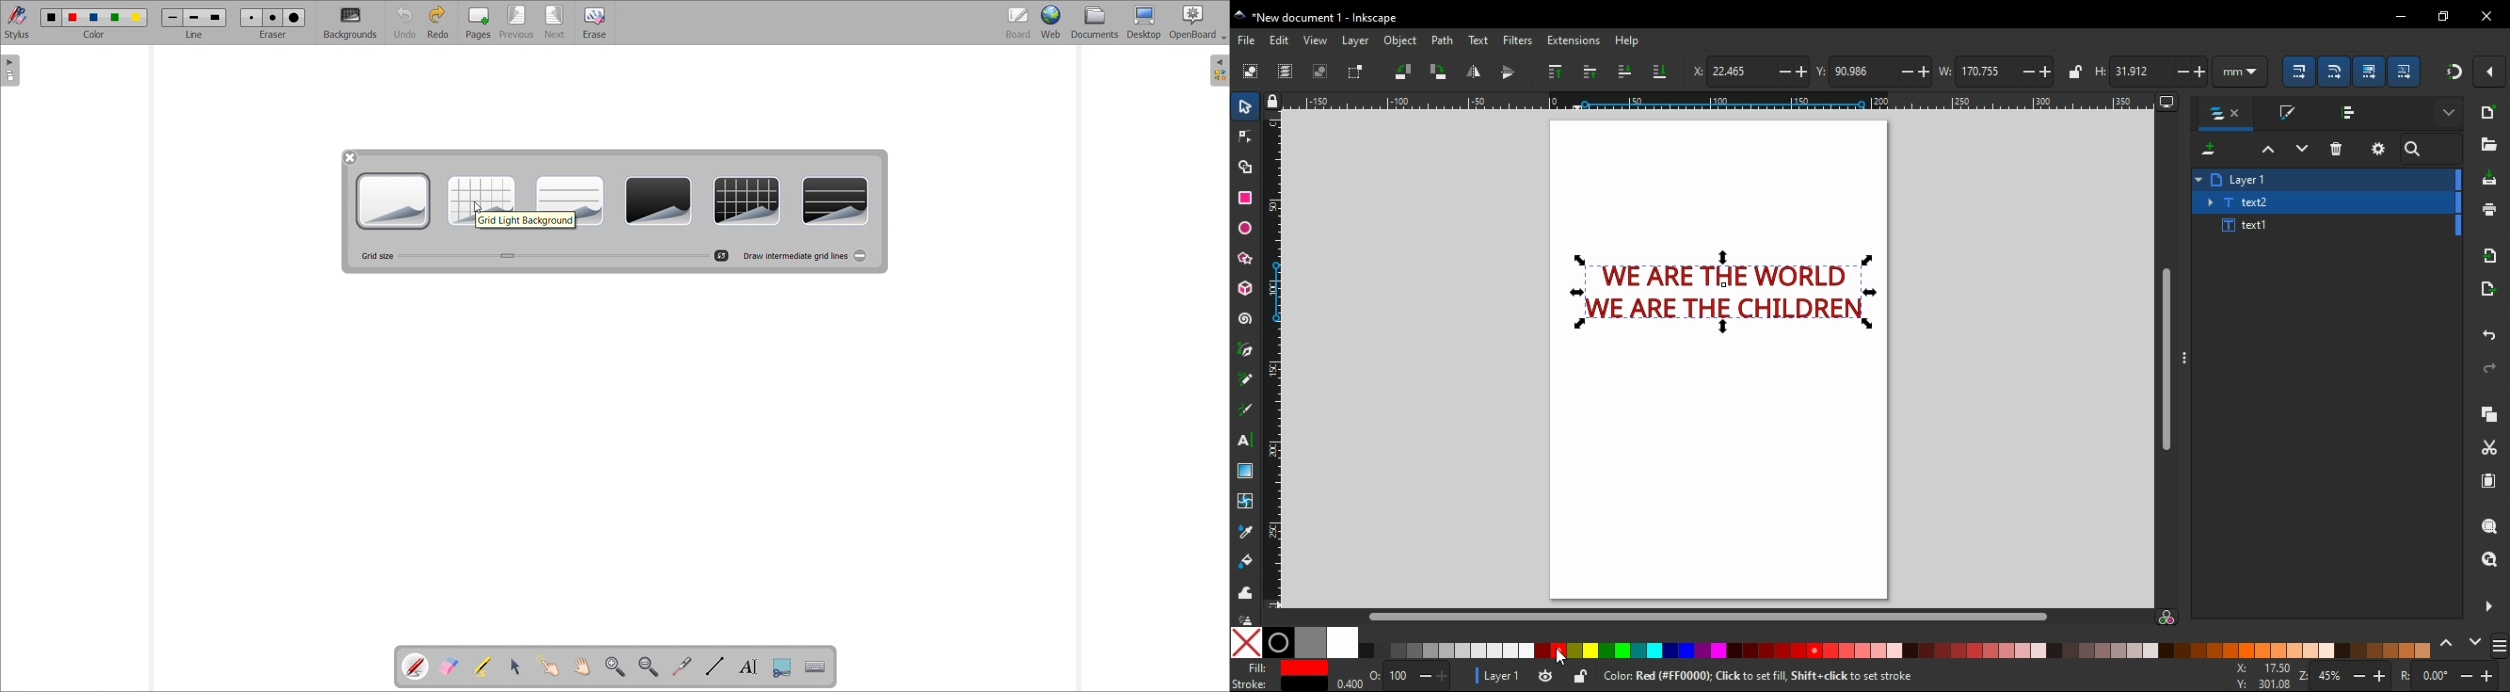  What do you see at coordinates (94, 18) in the screenshot?
I see `Color options` at bounding box center [94, 18].